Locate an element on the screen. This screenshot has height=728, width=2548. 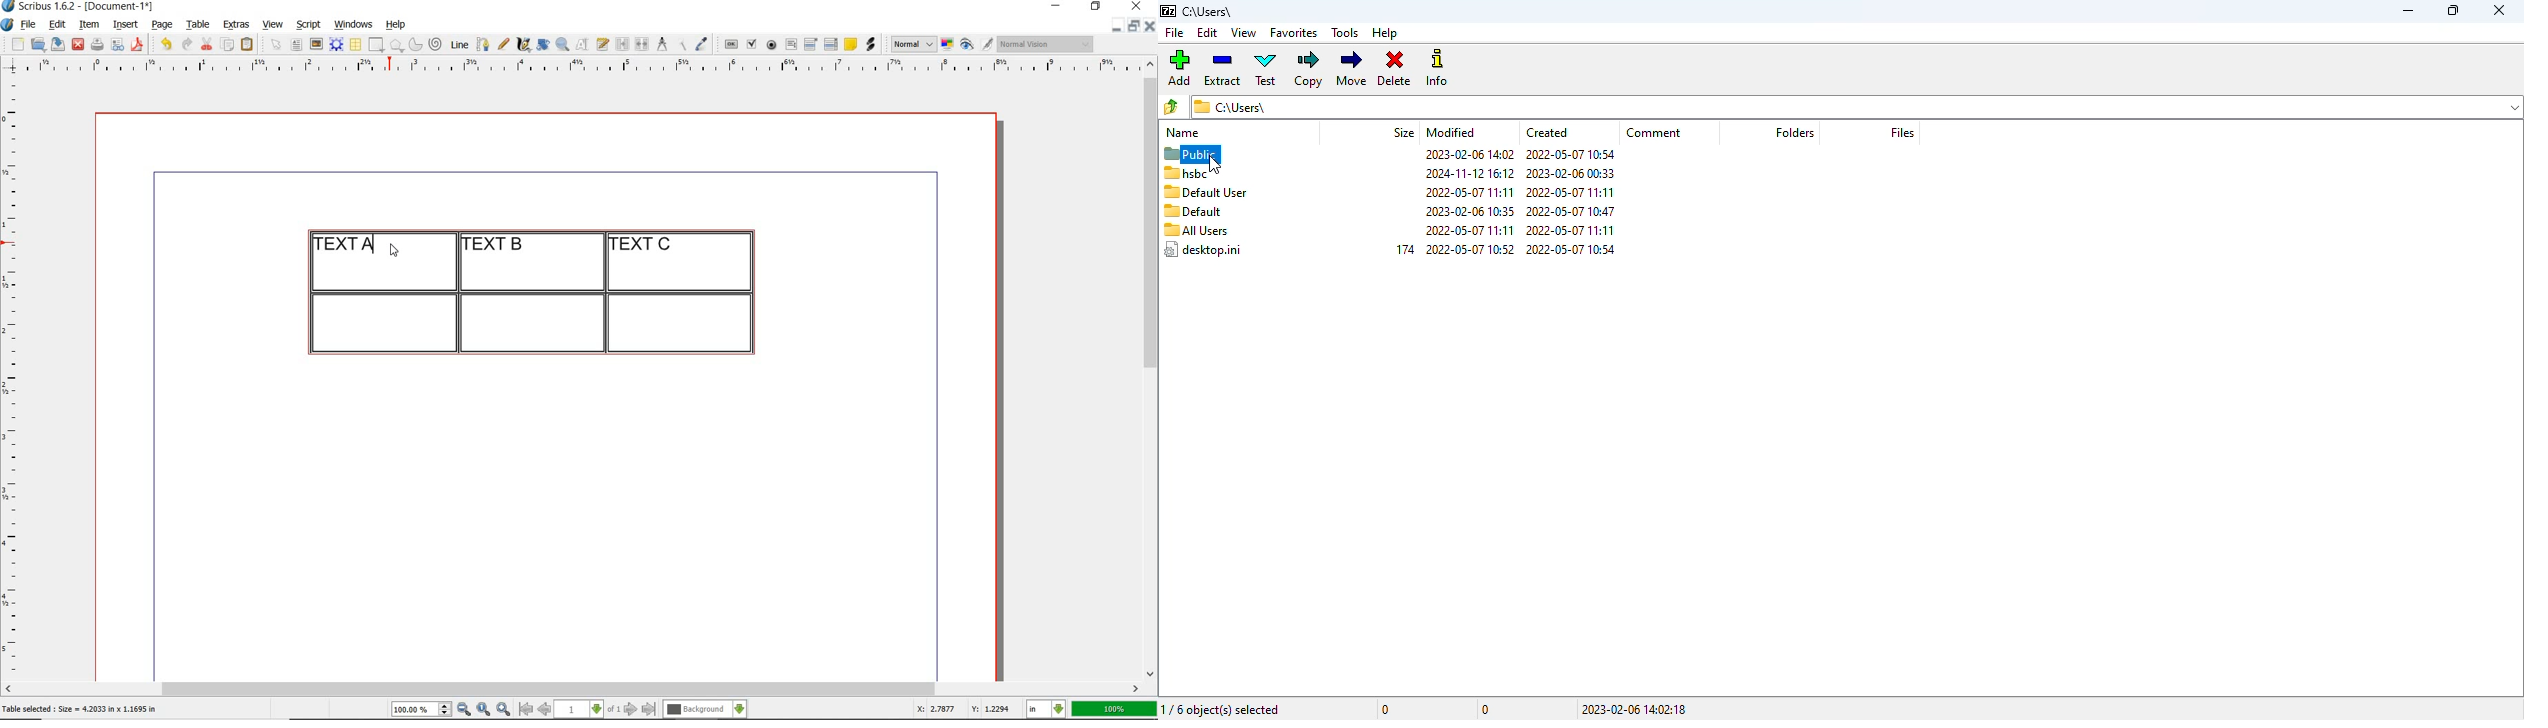
X: 2.7877 Y: 1.2294 is located at coordinates (966, 709).